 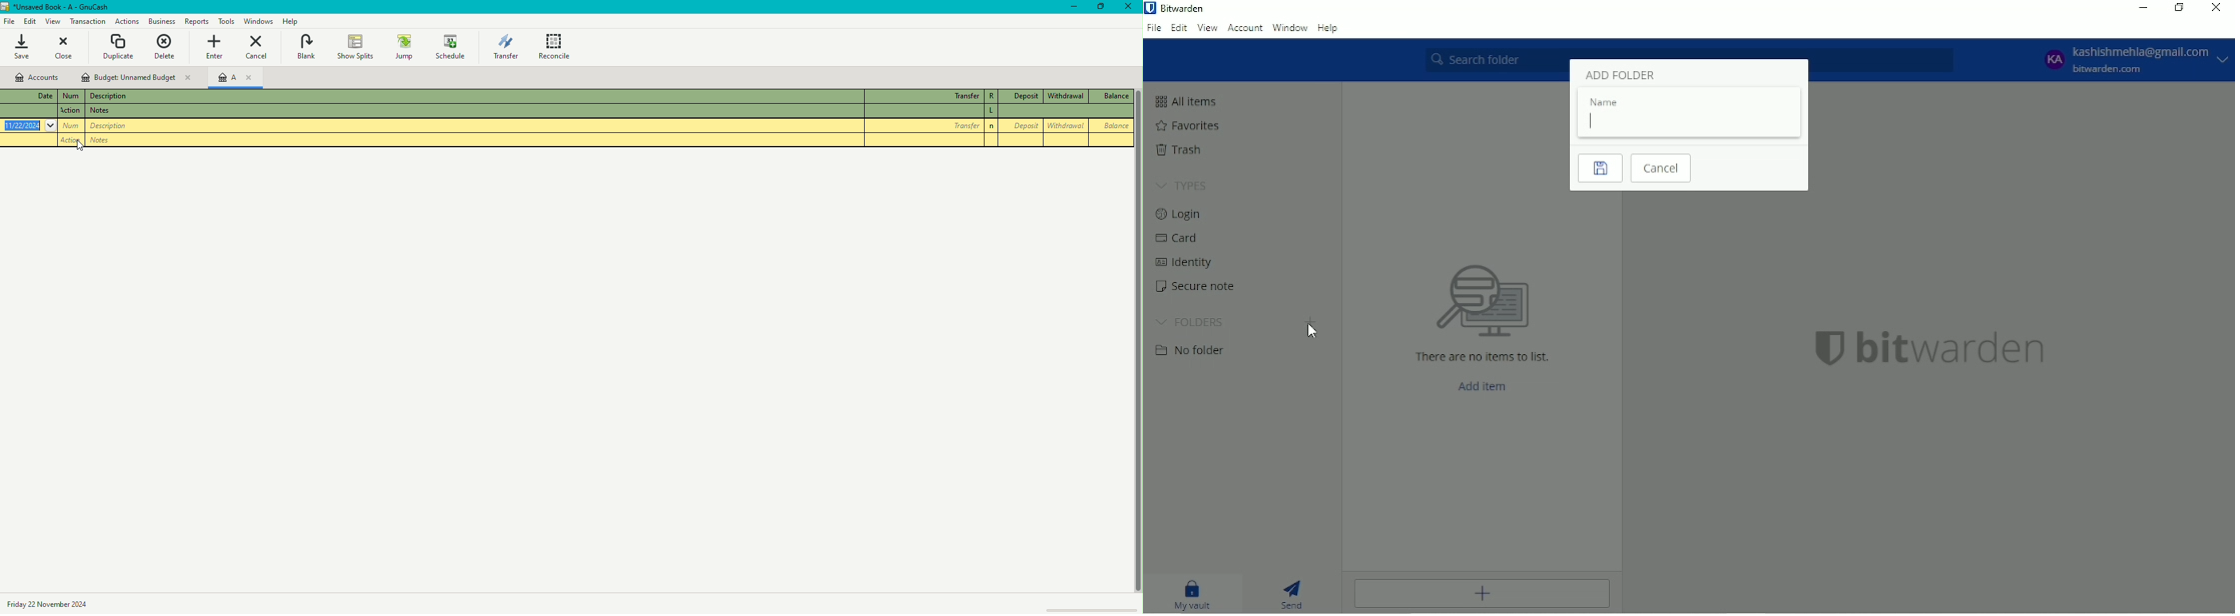 I want to click on Close, so click(x=1131, y=7).